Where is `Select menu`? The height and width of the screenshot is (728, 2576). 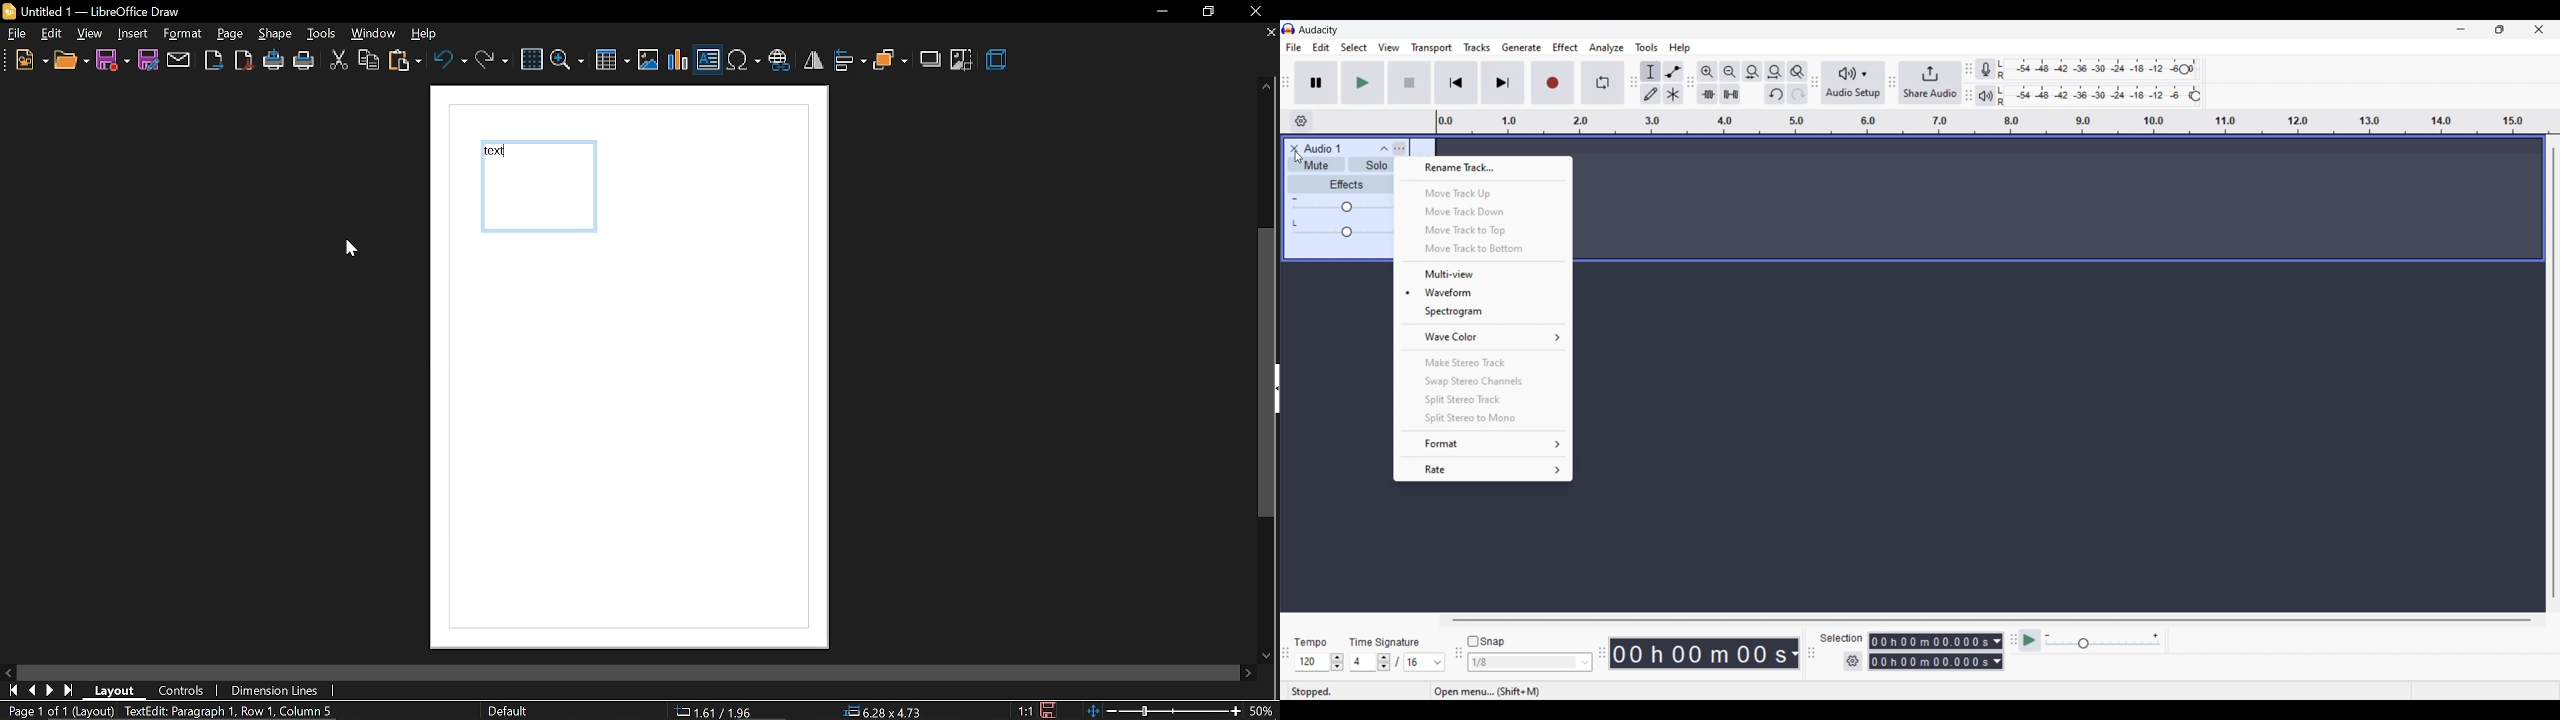 Select menu is located at coordinates (1354, 48).